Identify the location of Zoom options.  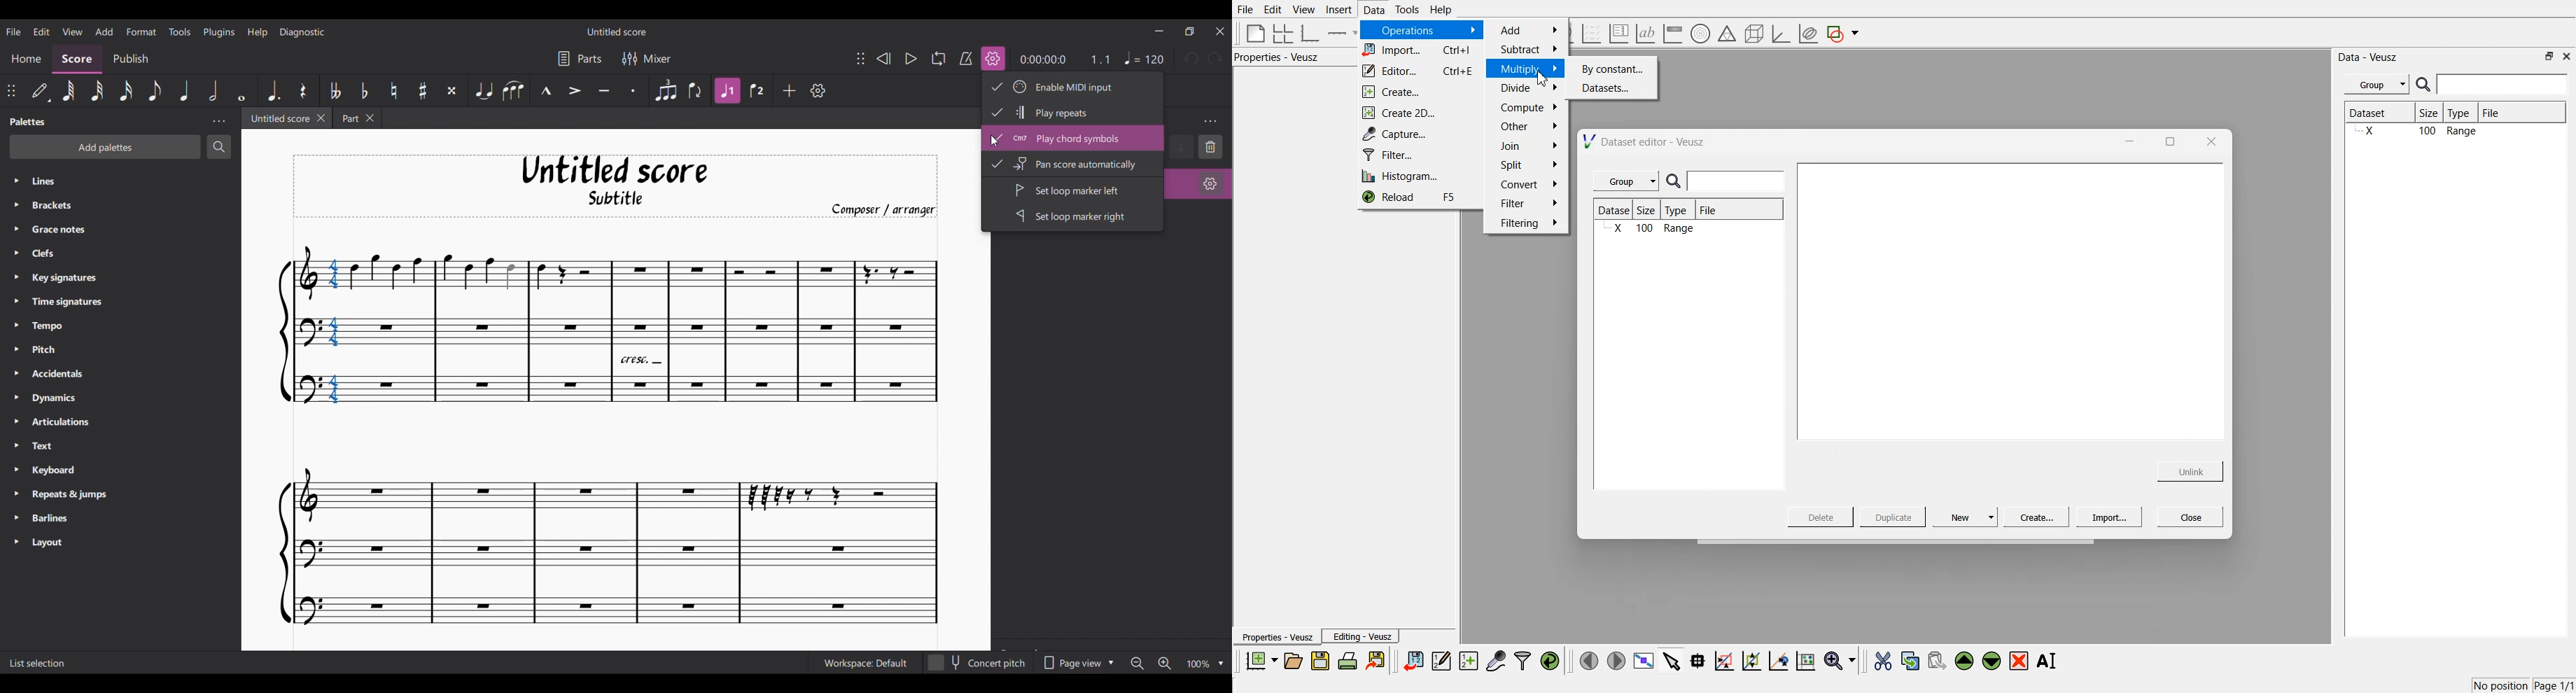
(1221, 664).